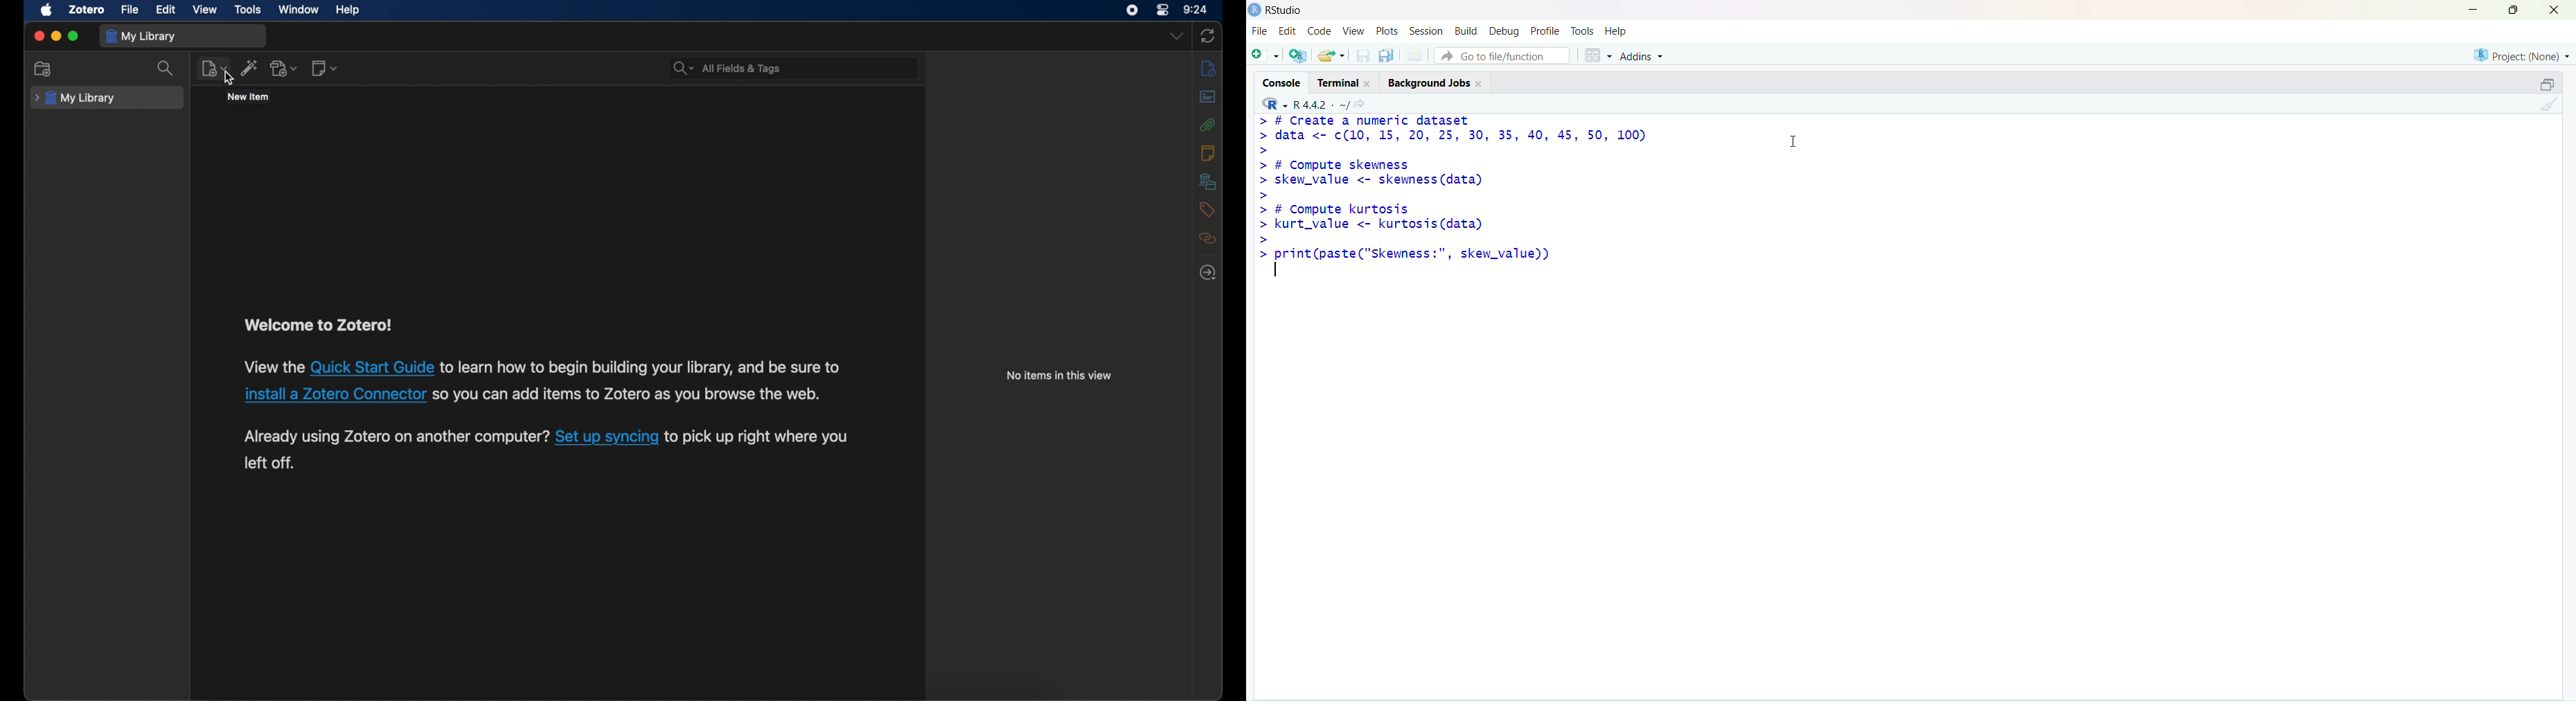 This screenshot has width=2576, height=728. Describe the element at coordinates (1504, 55) in the screenshot. I see `Go to file/function` at that location.